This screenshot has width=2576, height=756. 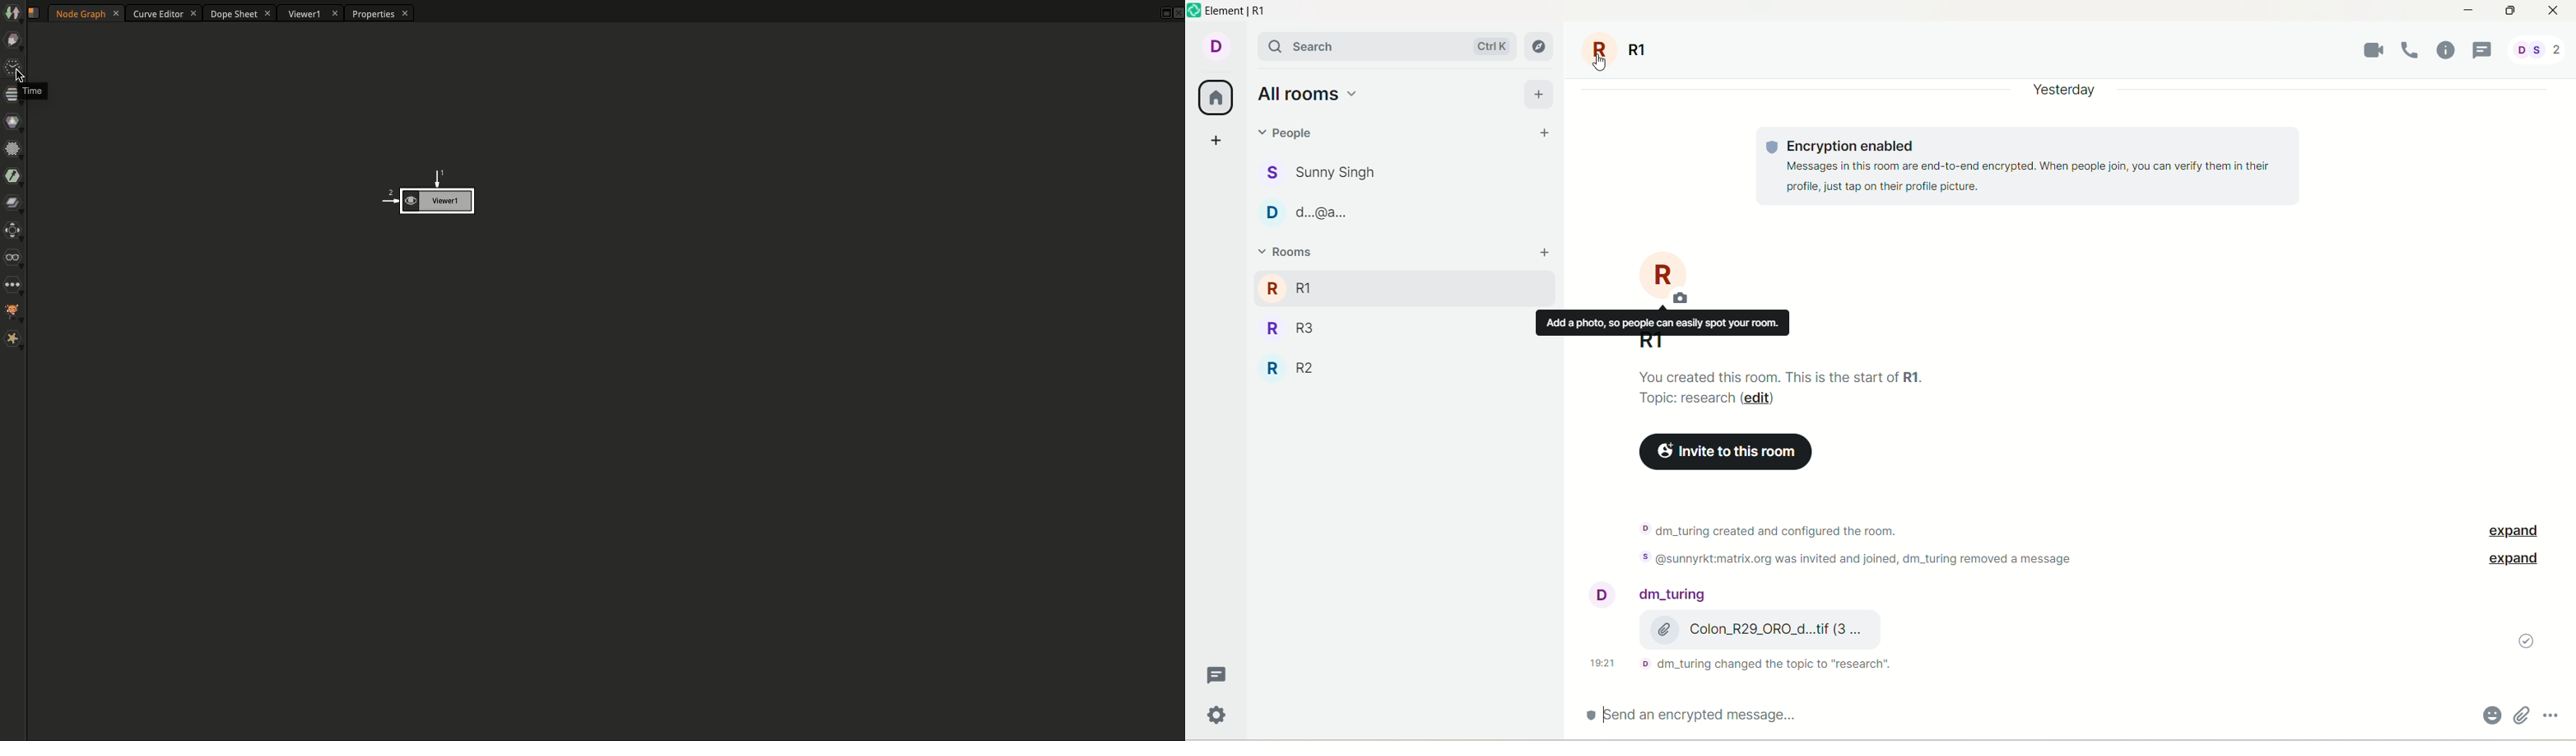 I want to click on all room, so click(x=1214, y=99).